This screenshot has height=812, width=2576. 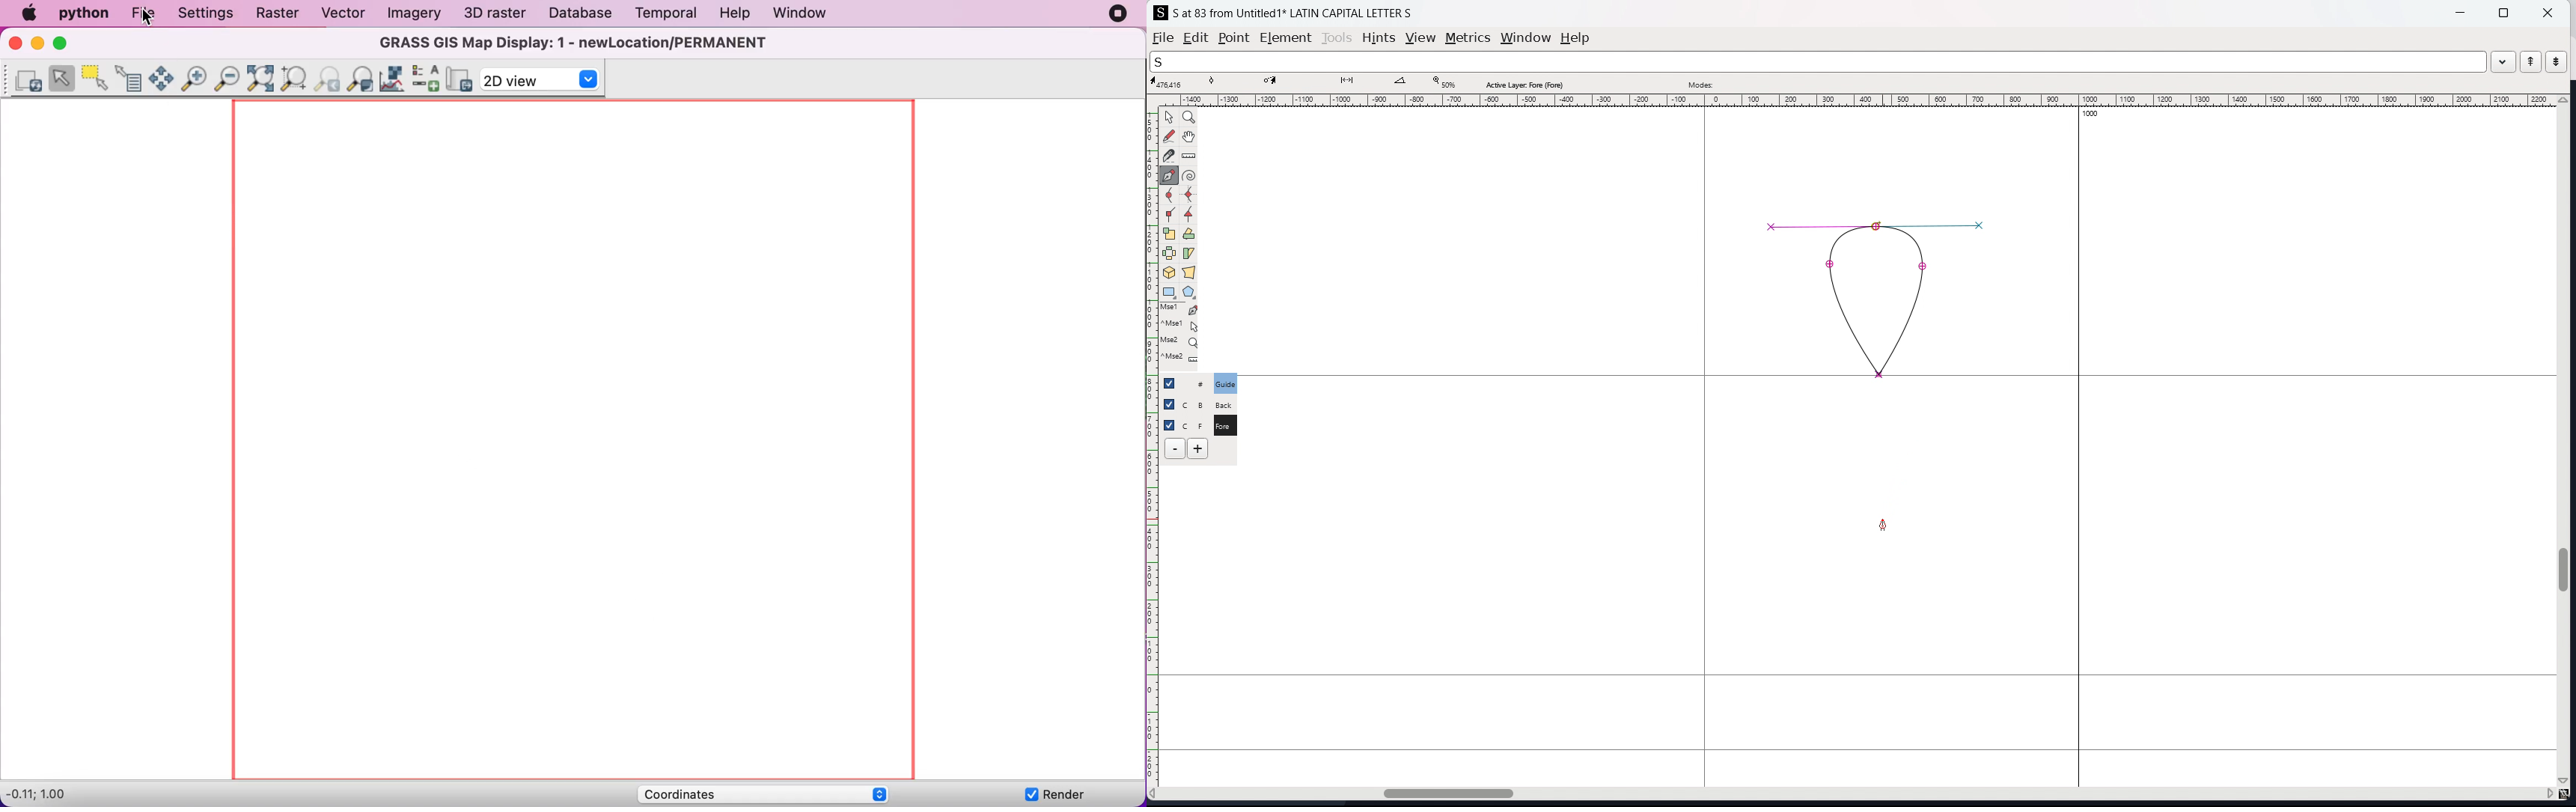 I want to click on tools, so click(x=1338, y=37).